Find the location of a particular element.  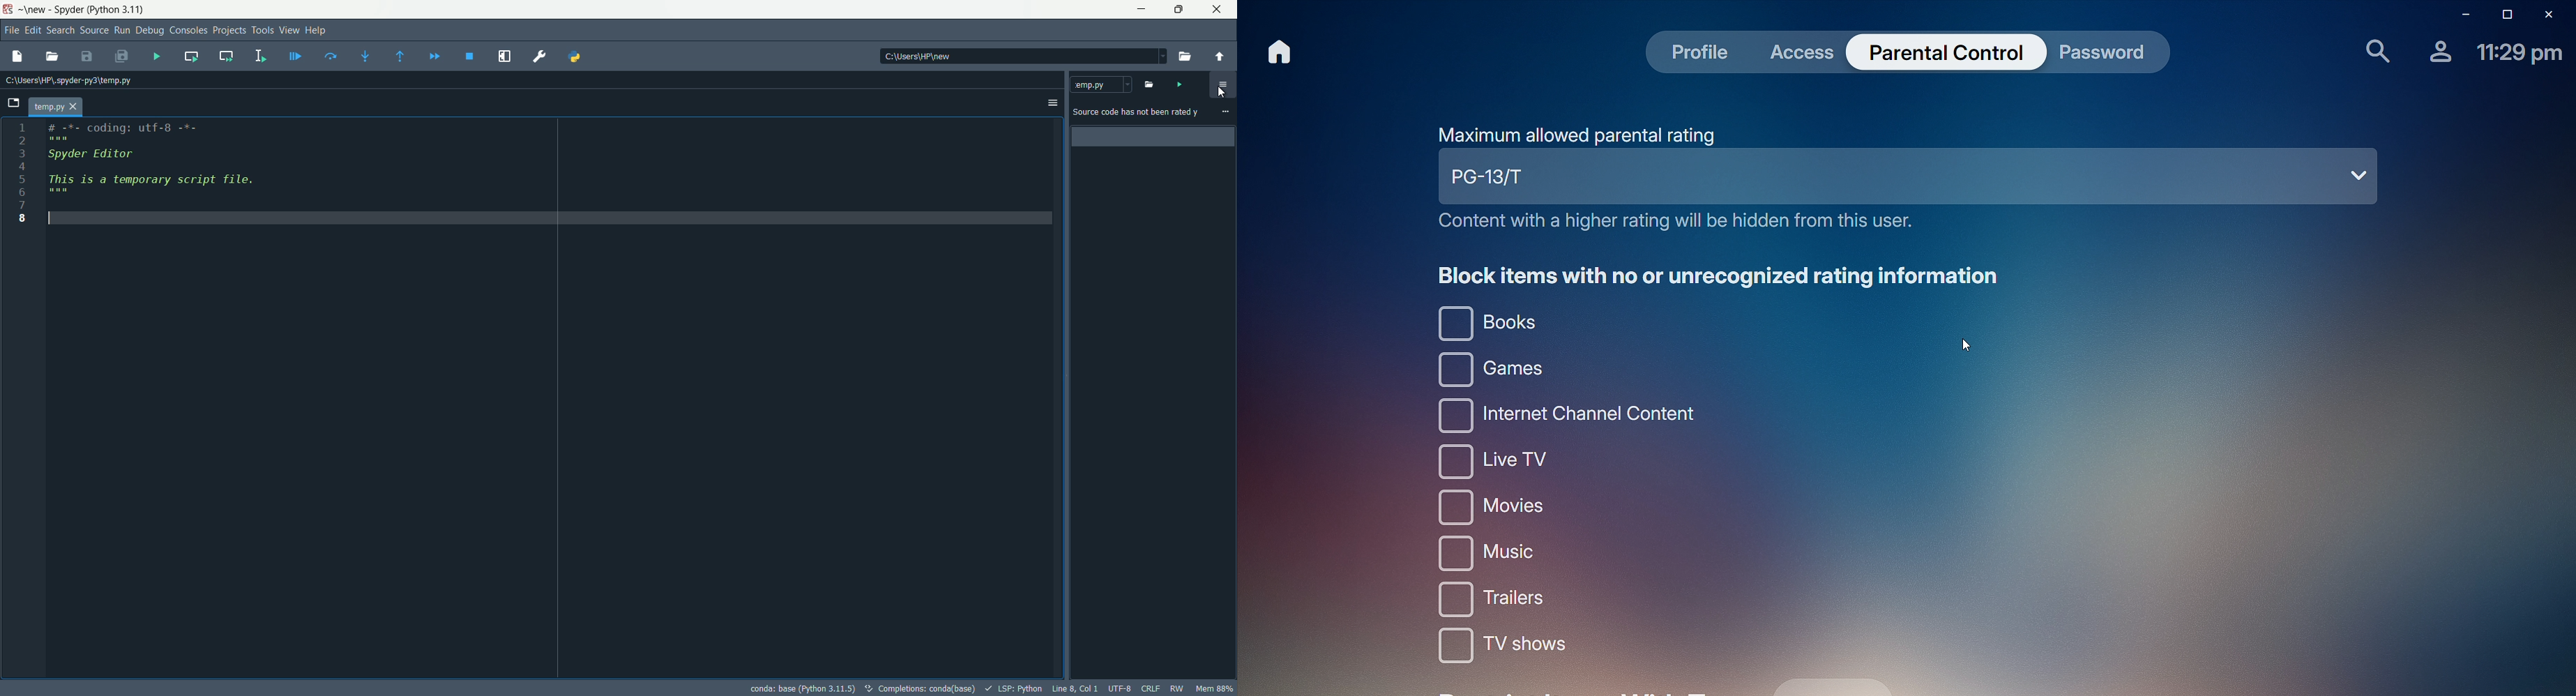

completions: conda (base) is located at coordinates (921, 688).